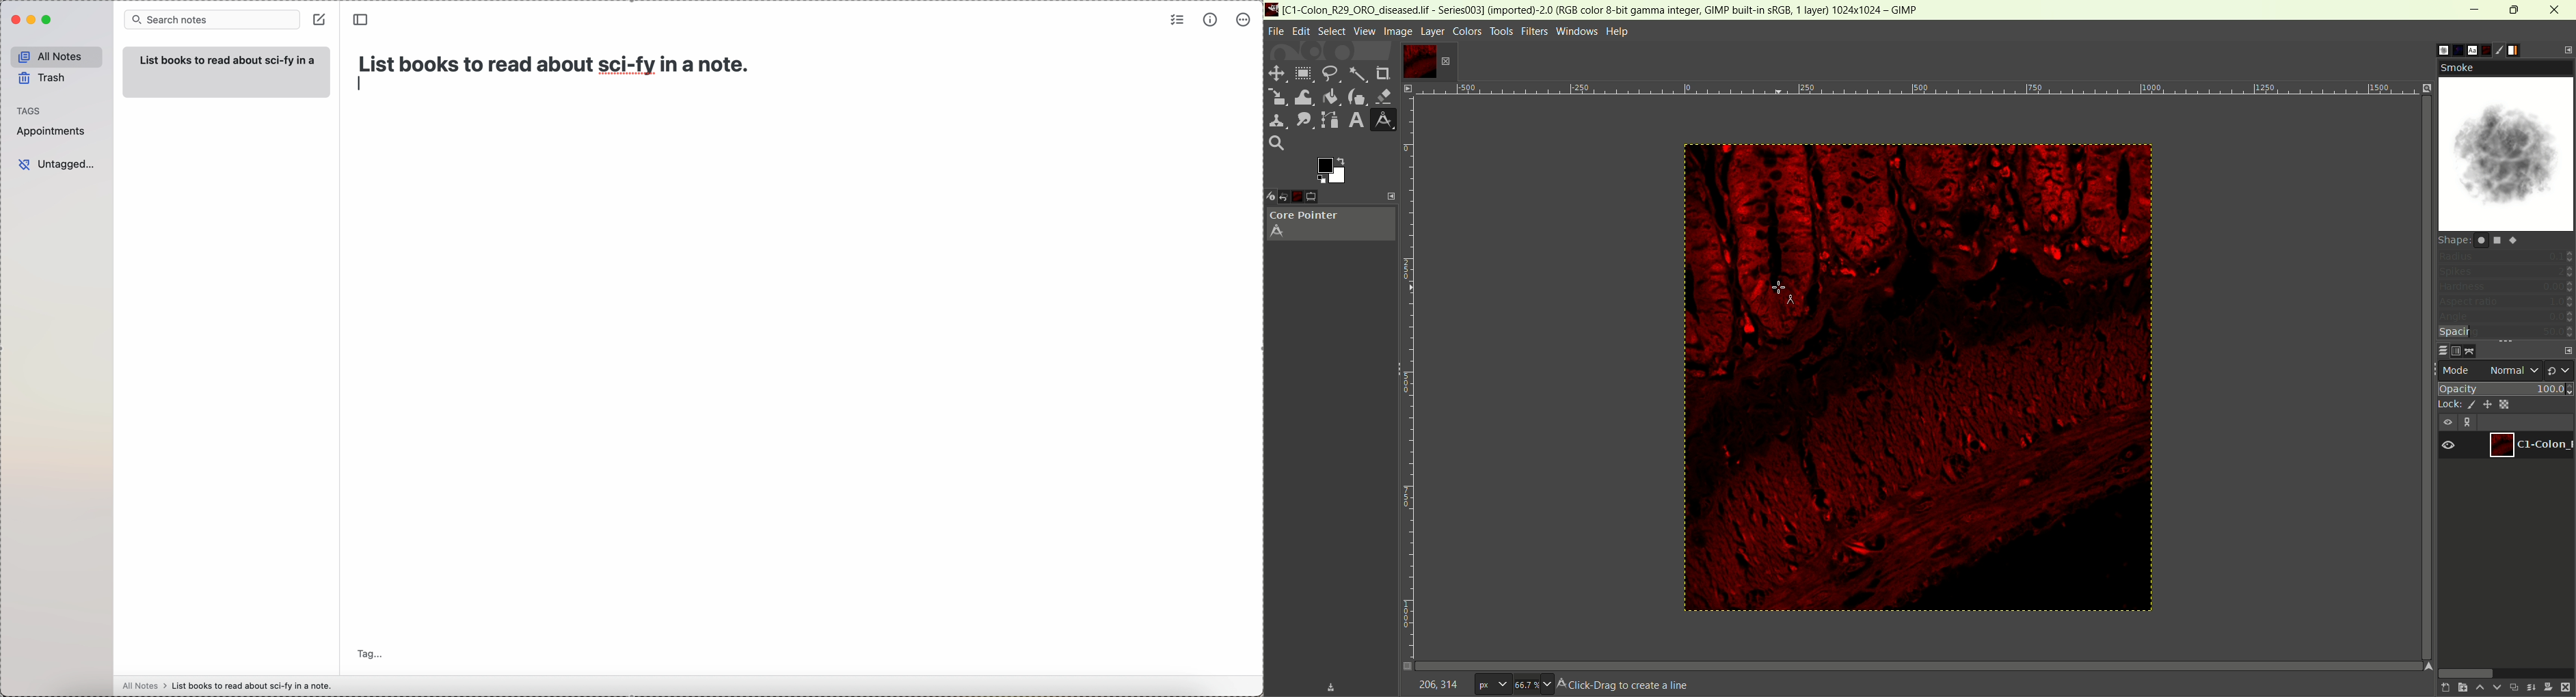 Image resolution: width=2576 pixels, height=700 pixels. What do you see at coordinates (2507, 387) in the screenshot?
I see `opacity` at bounding box center [2507, 387].